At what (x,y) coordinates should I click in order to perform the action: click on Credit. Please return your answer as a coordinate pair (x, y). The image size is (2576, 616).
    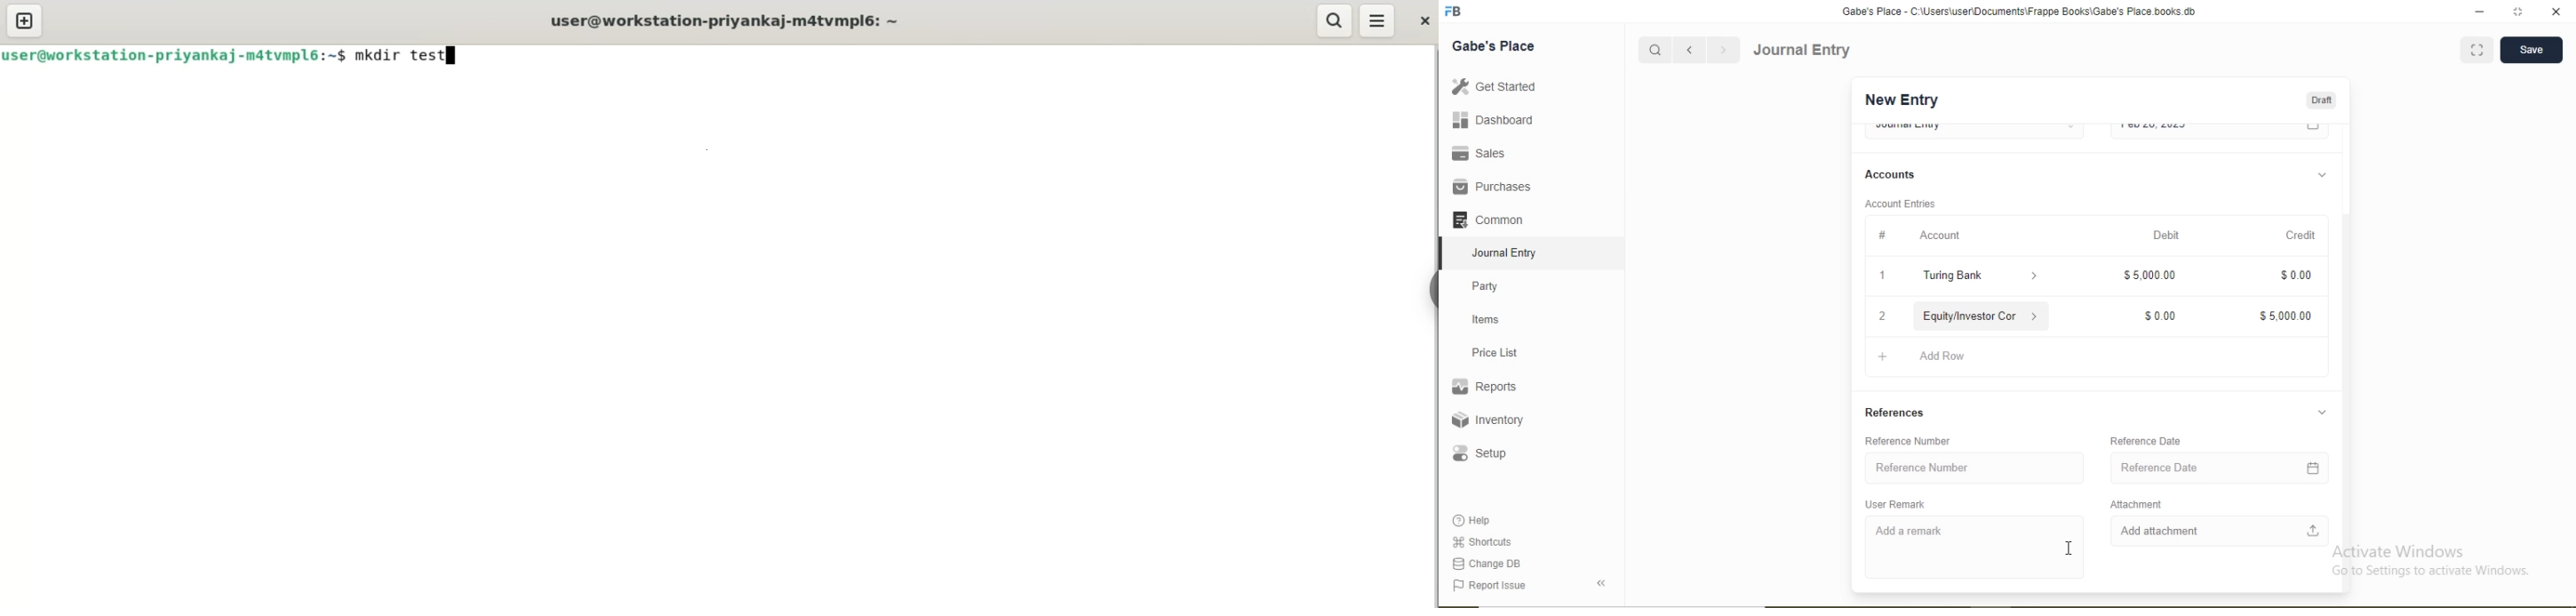
    Looking at the image, I should click on (2301, 236).